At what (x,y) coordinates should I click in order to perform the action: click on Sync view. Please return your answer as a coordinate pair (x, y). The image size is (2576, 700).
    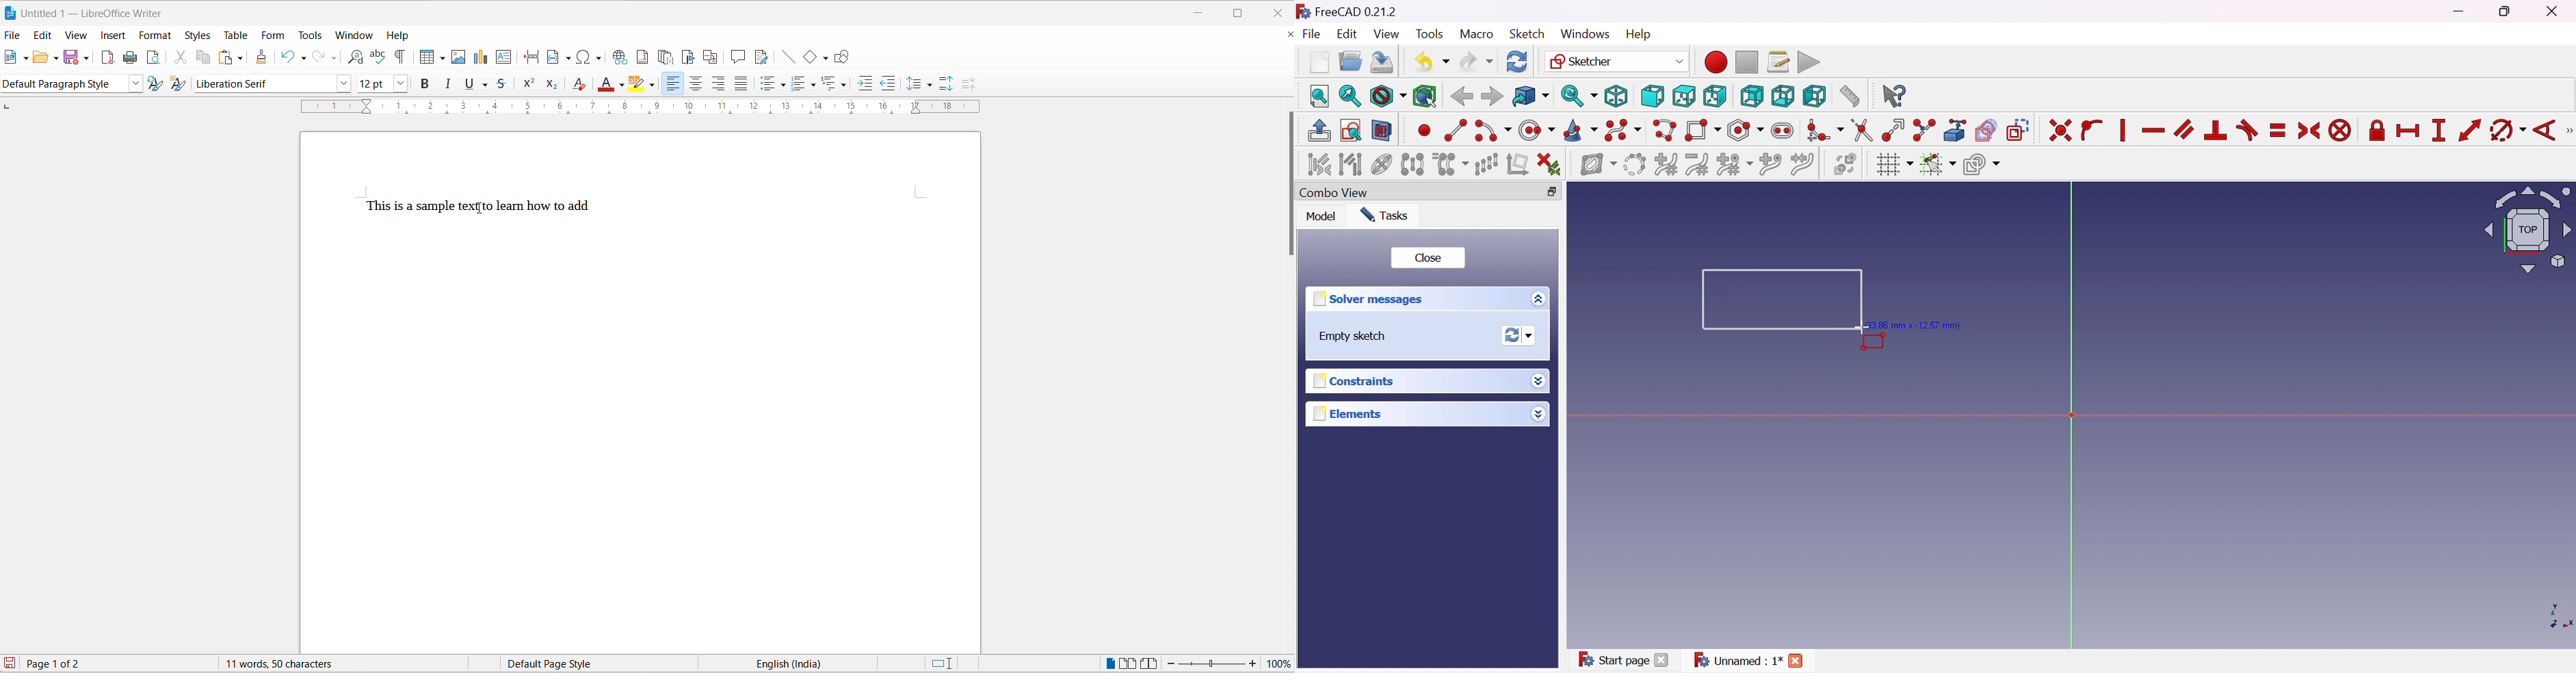
    Looking at the image, I should click on (1579, 96).